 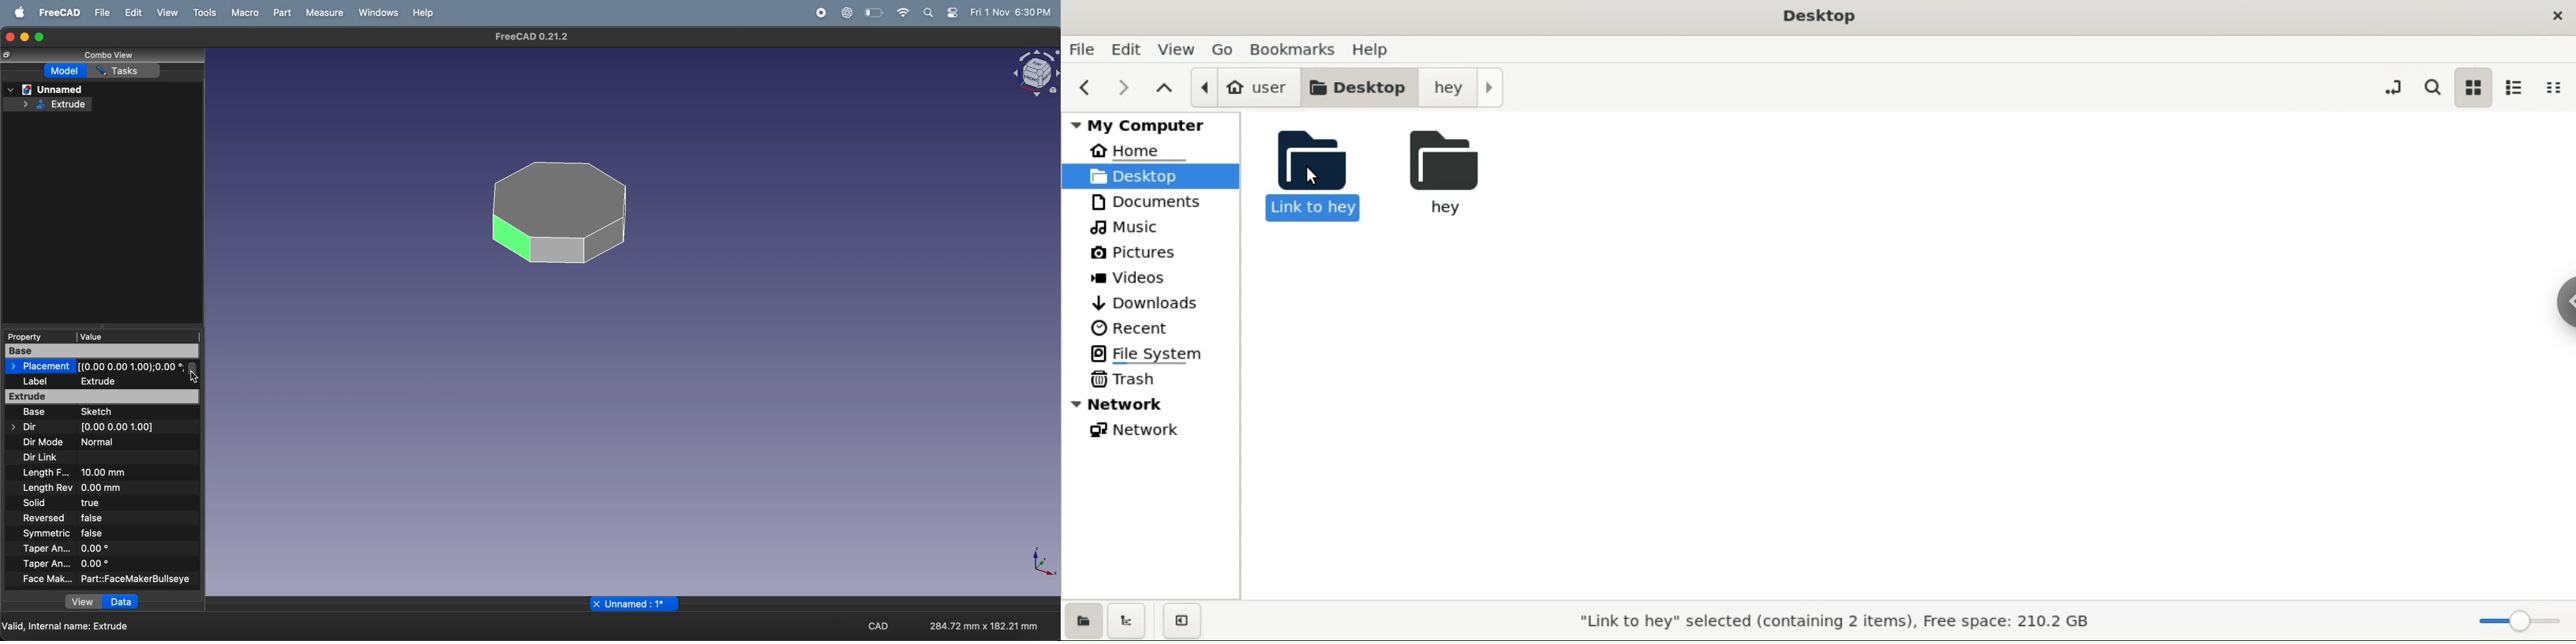 I want to click on edit, so click(x=132, y=12).